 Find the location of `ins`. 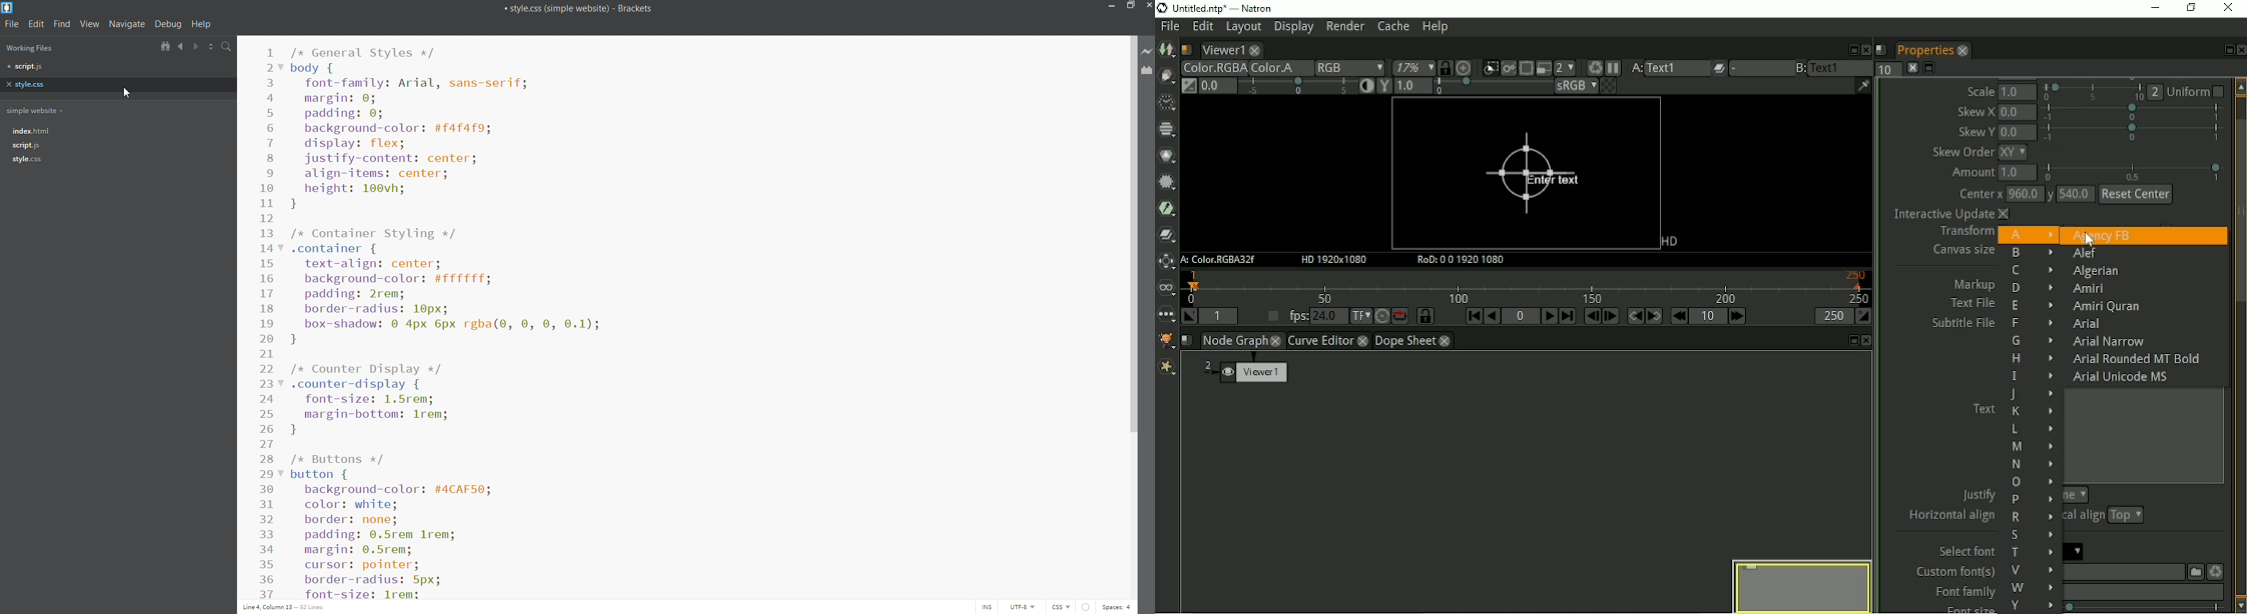

ins is located at coordinates (988, 607).